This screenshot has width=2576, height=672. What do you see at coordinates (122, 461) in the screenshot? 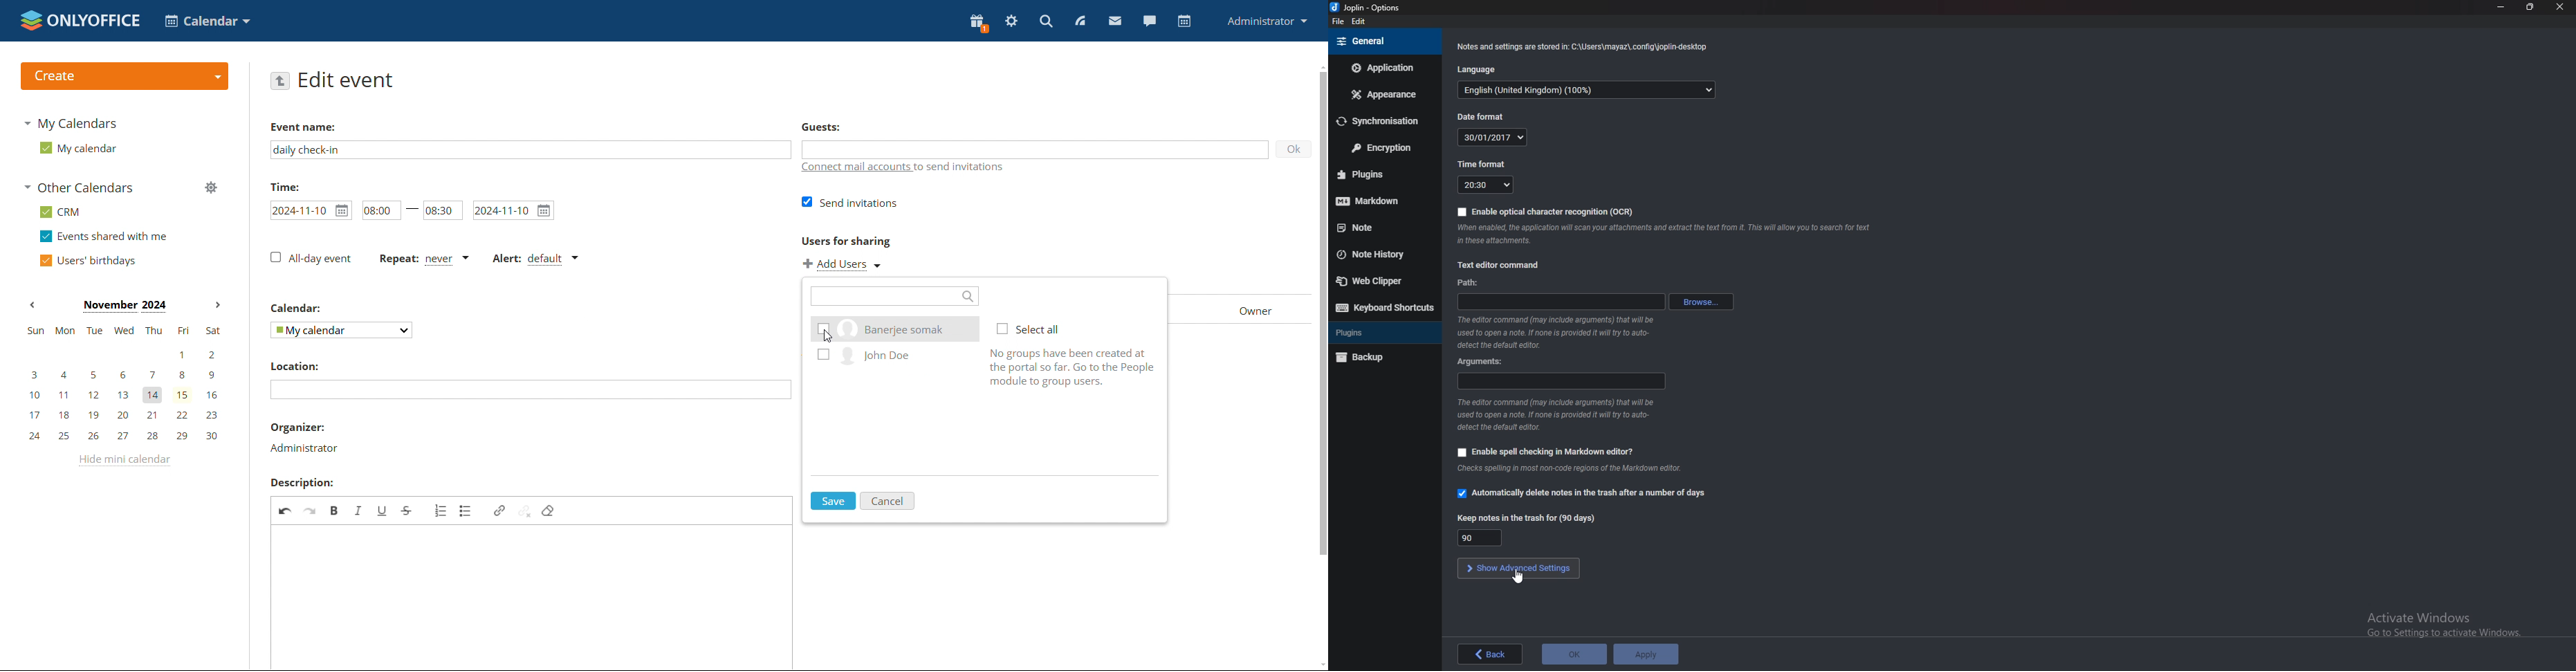
I see `hide mini calendar` at bounding box center [122, 461].